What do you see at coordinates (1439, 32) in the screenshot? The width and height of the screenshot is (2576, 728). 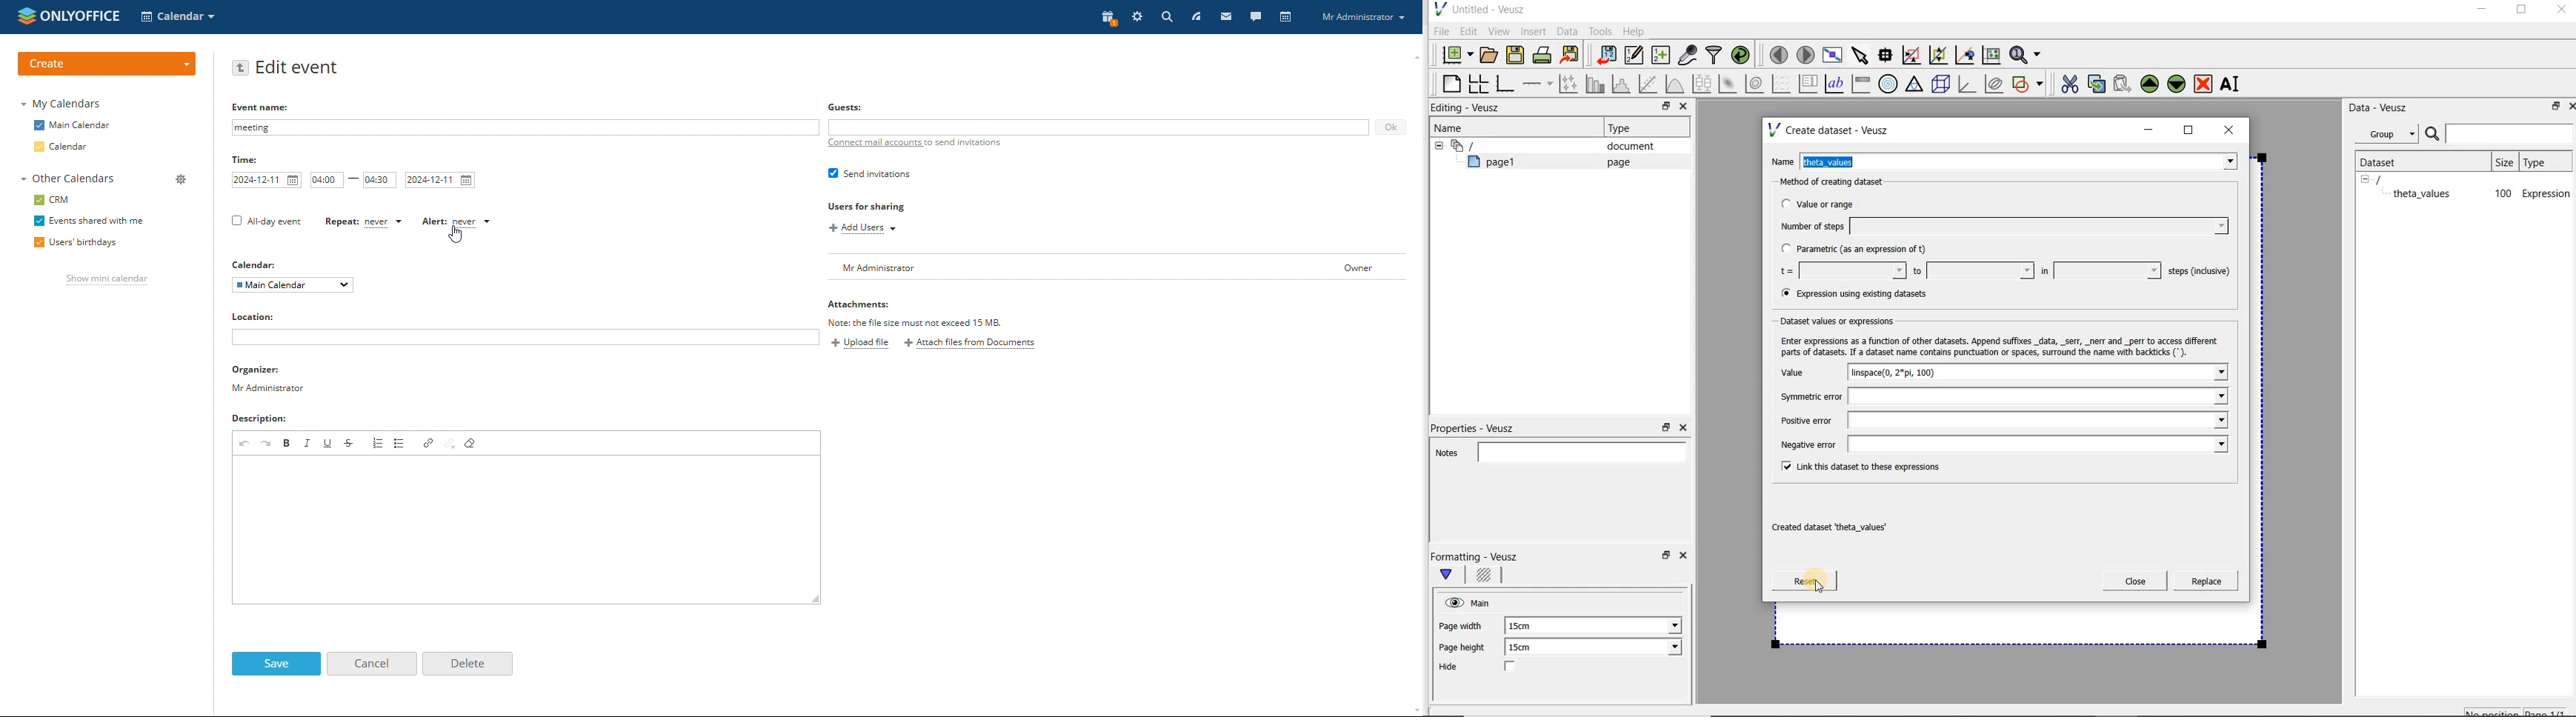 I see `File` at bounding box center [1439, 32].